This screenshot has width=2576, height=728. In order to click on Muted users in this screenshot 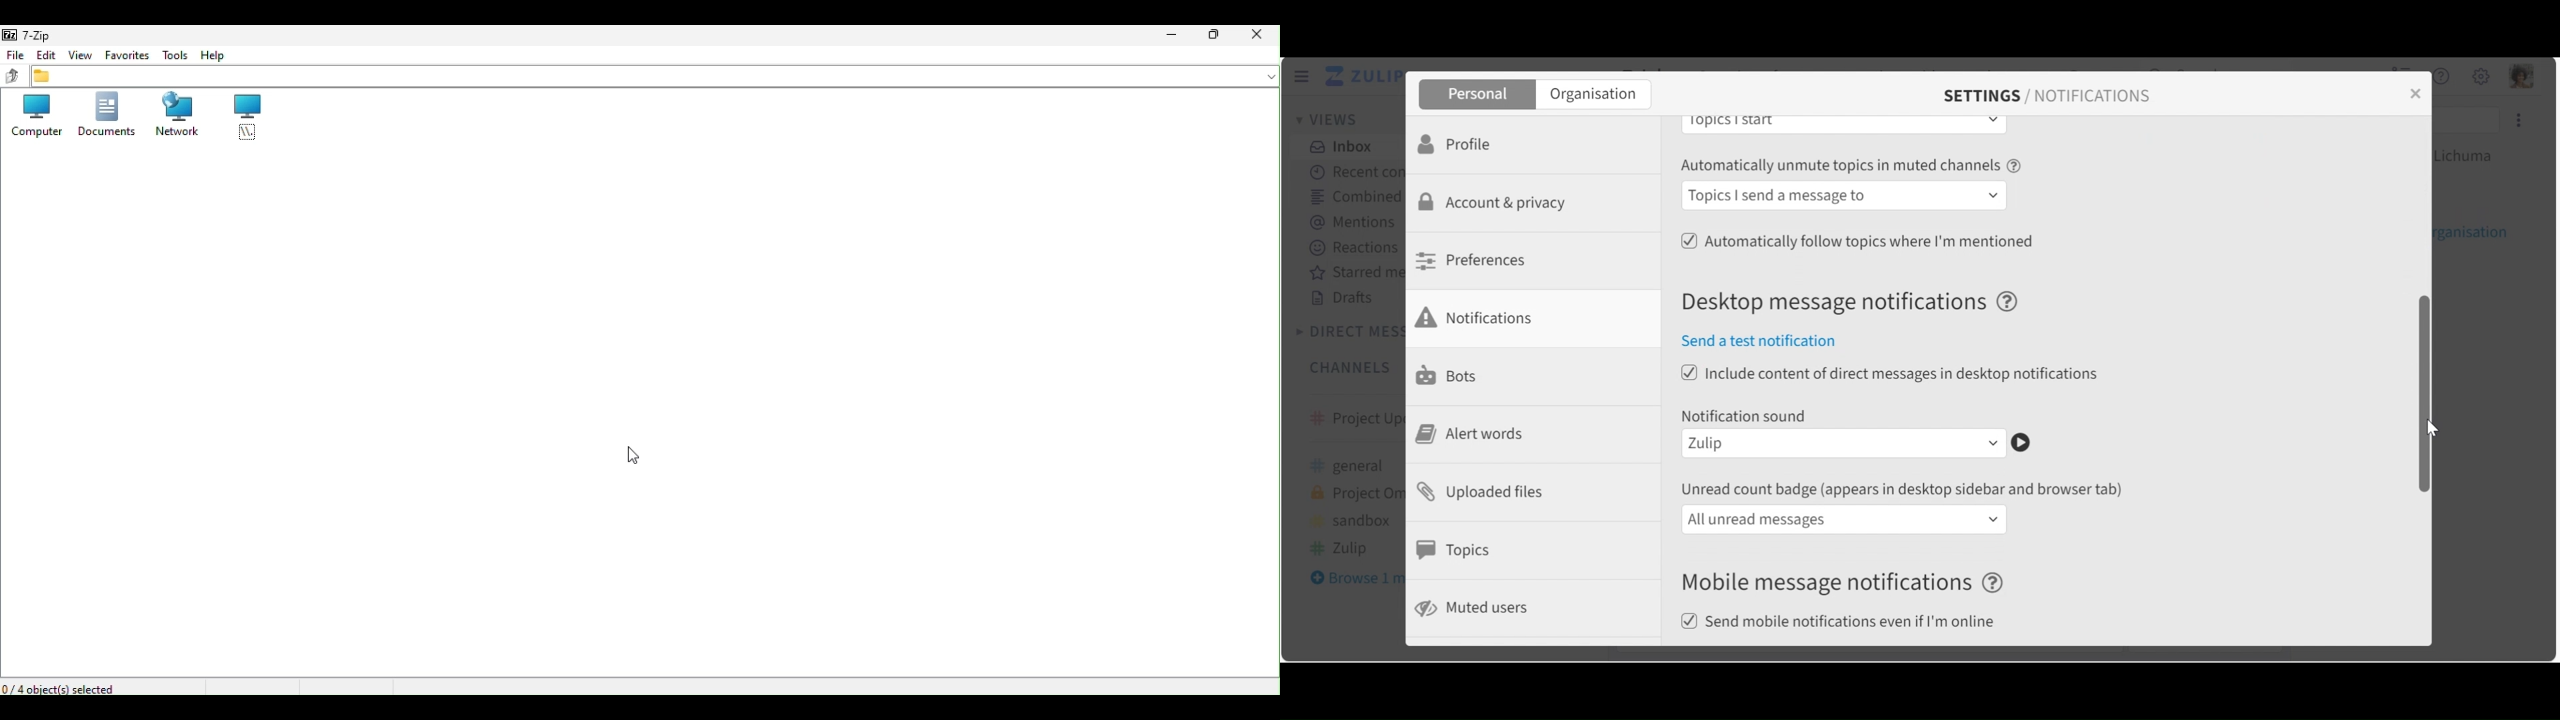, I will do `click(1474, 608)`.